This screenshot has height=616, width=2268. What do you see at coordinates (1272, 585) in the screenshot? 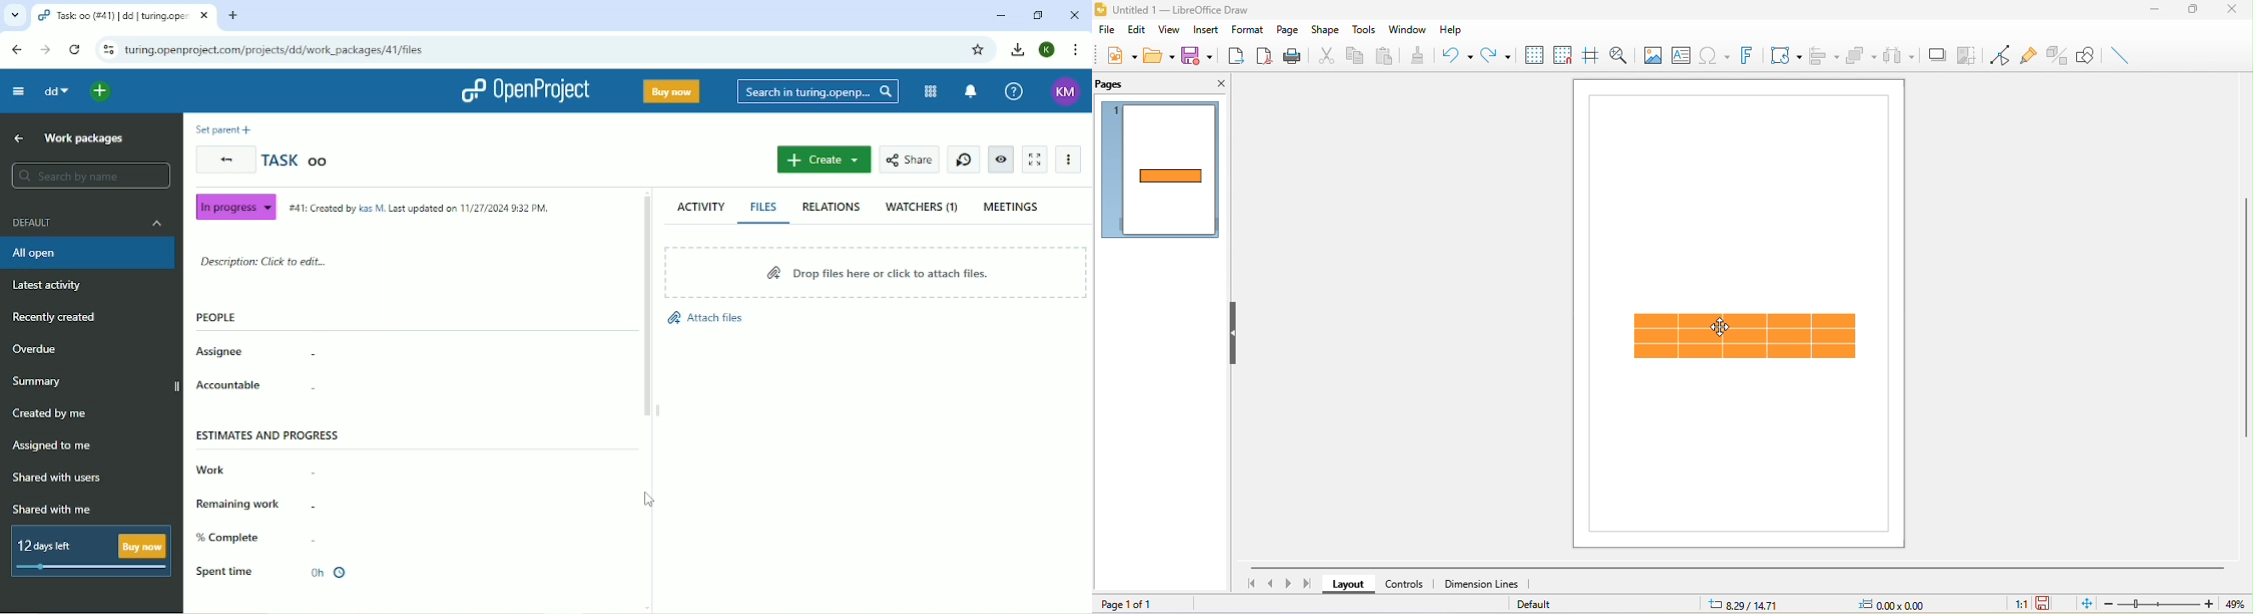
I see `previous page` at bounding box center [1272, 585].